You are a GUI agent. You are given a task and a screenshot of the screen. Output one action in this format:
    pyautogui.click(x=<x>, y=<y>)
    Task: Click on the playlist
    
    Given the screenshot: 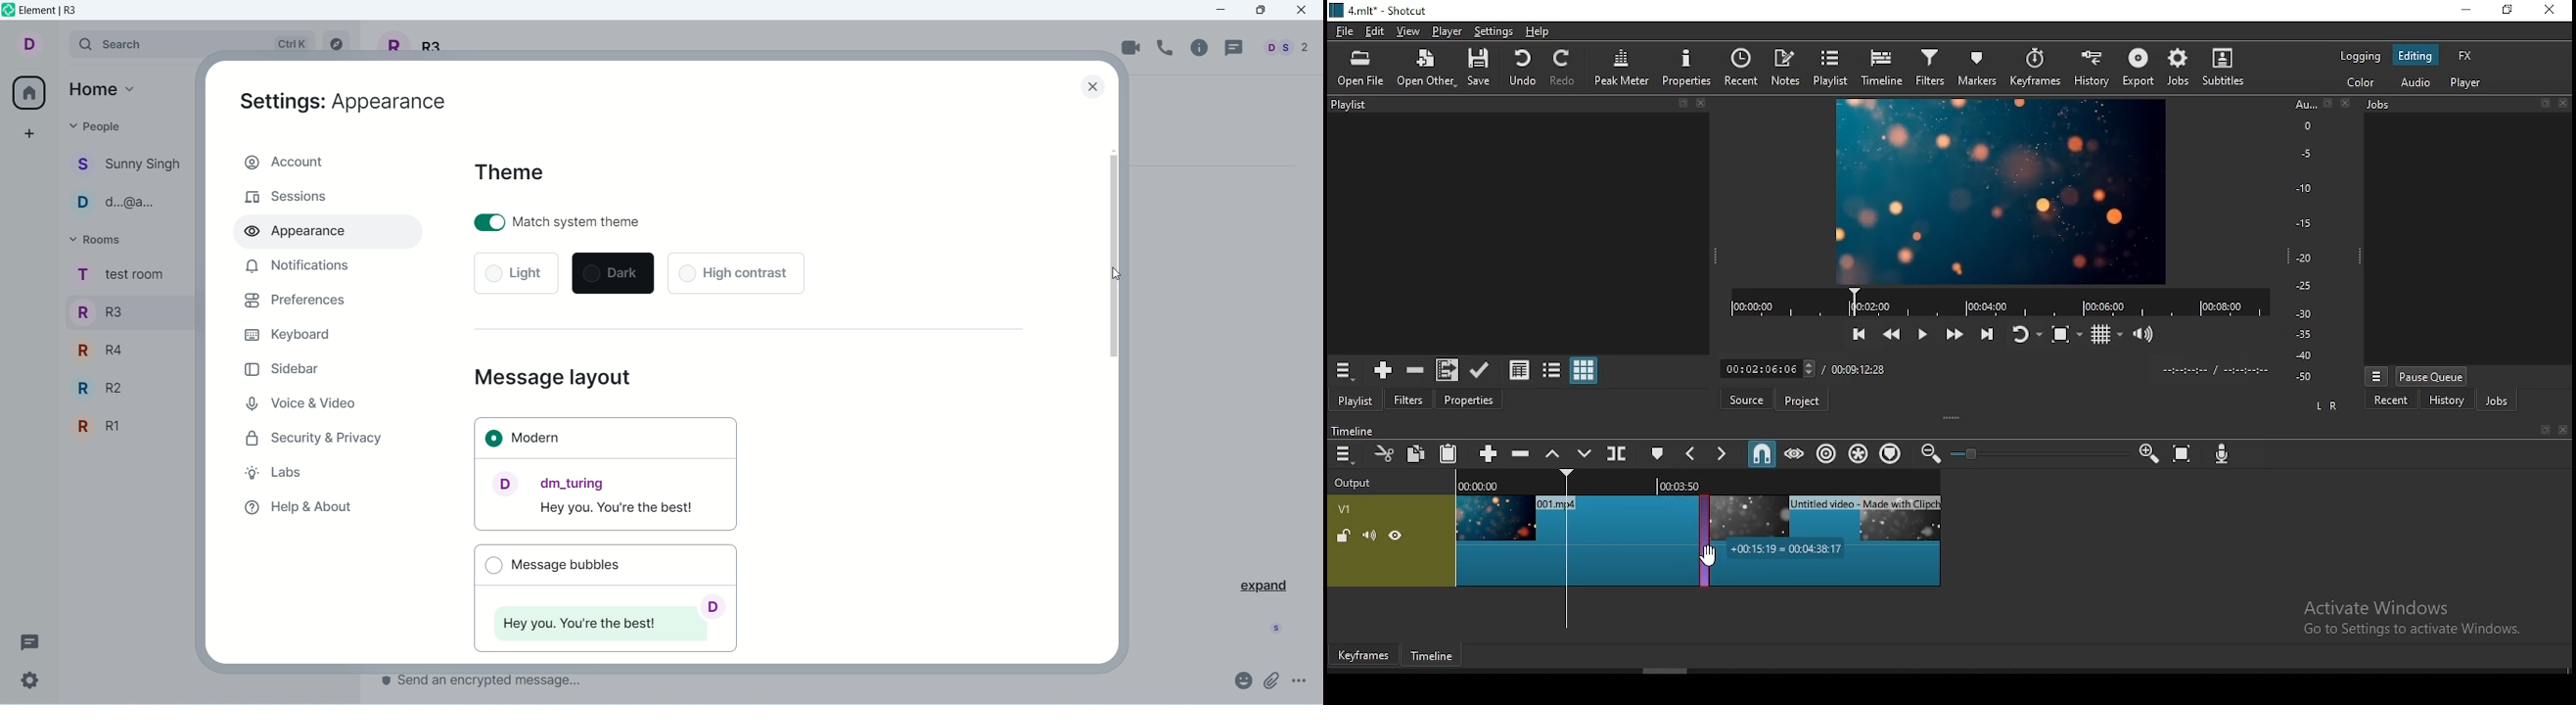 What is the action you would take?
    pyautogui.click(x=1832, y=68)
    